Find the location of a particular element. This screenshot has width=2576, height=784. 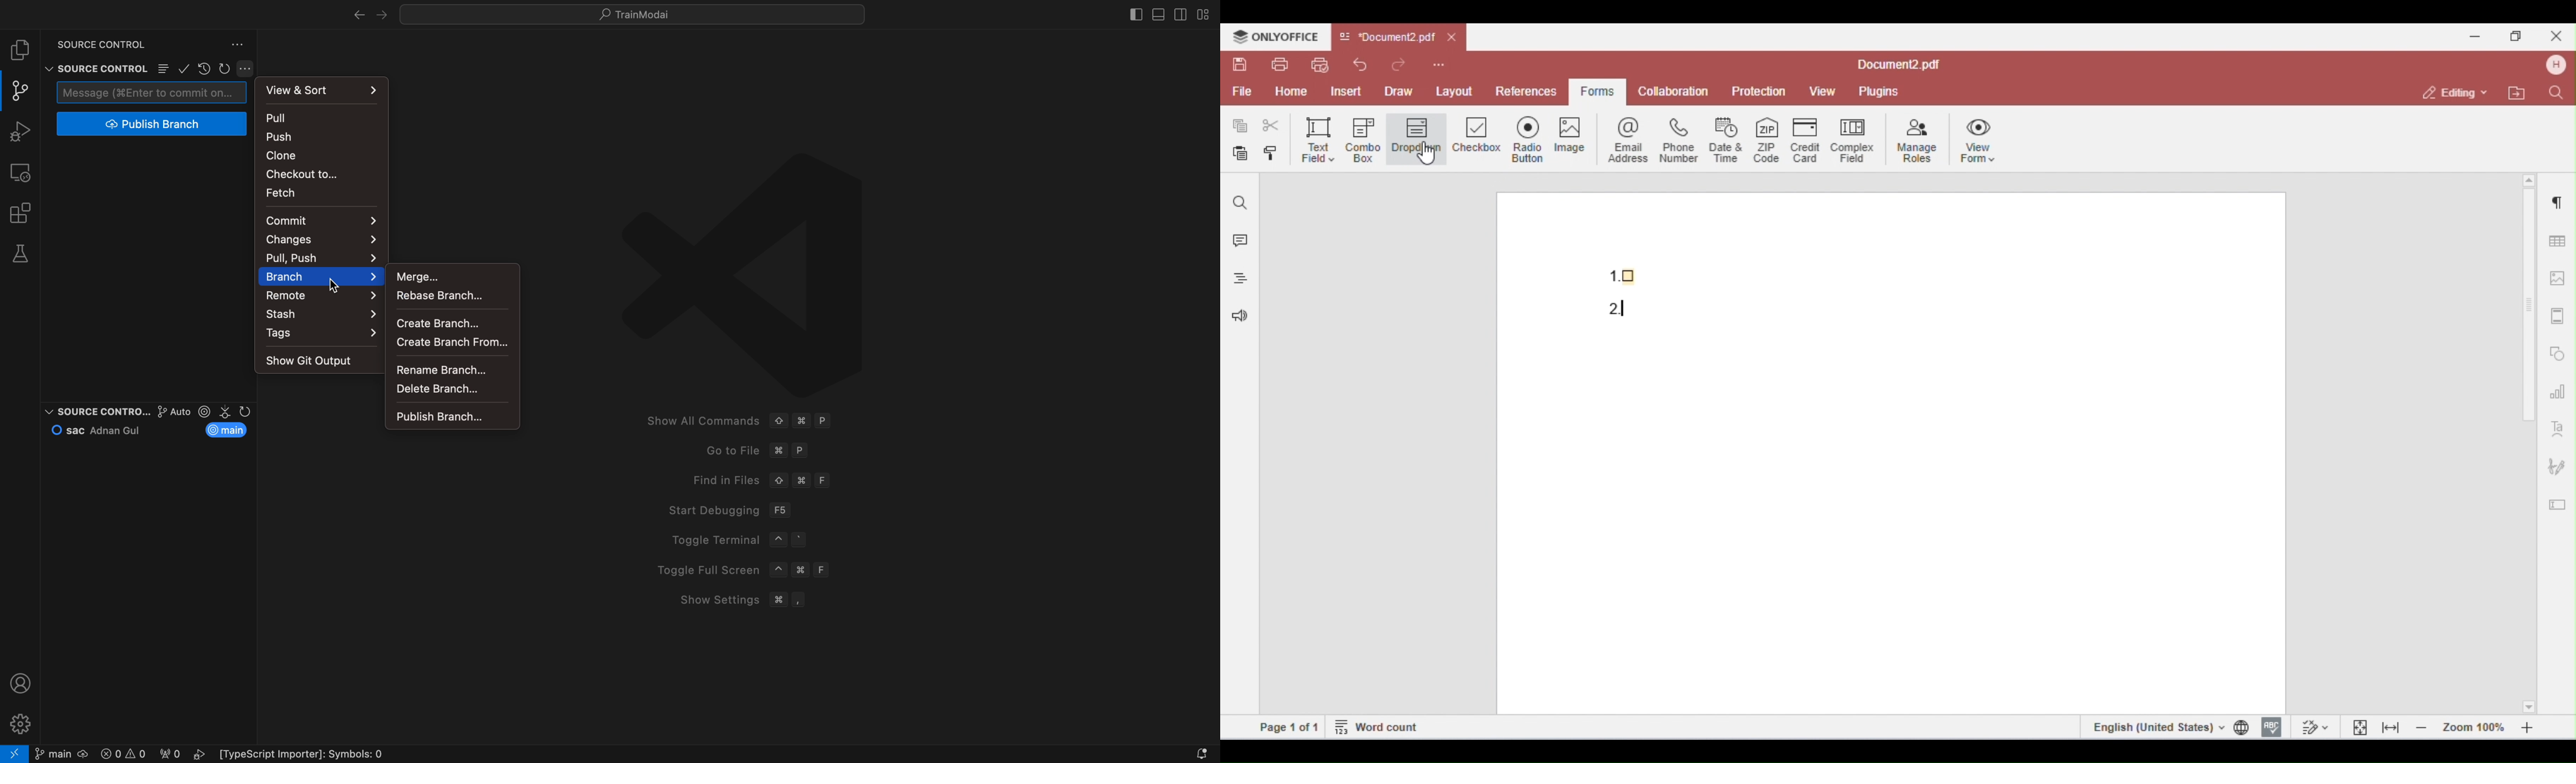

 is located at coordinates (163, 70).